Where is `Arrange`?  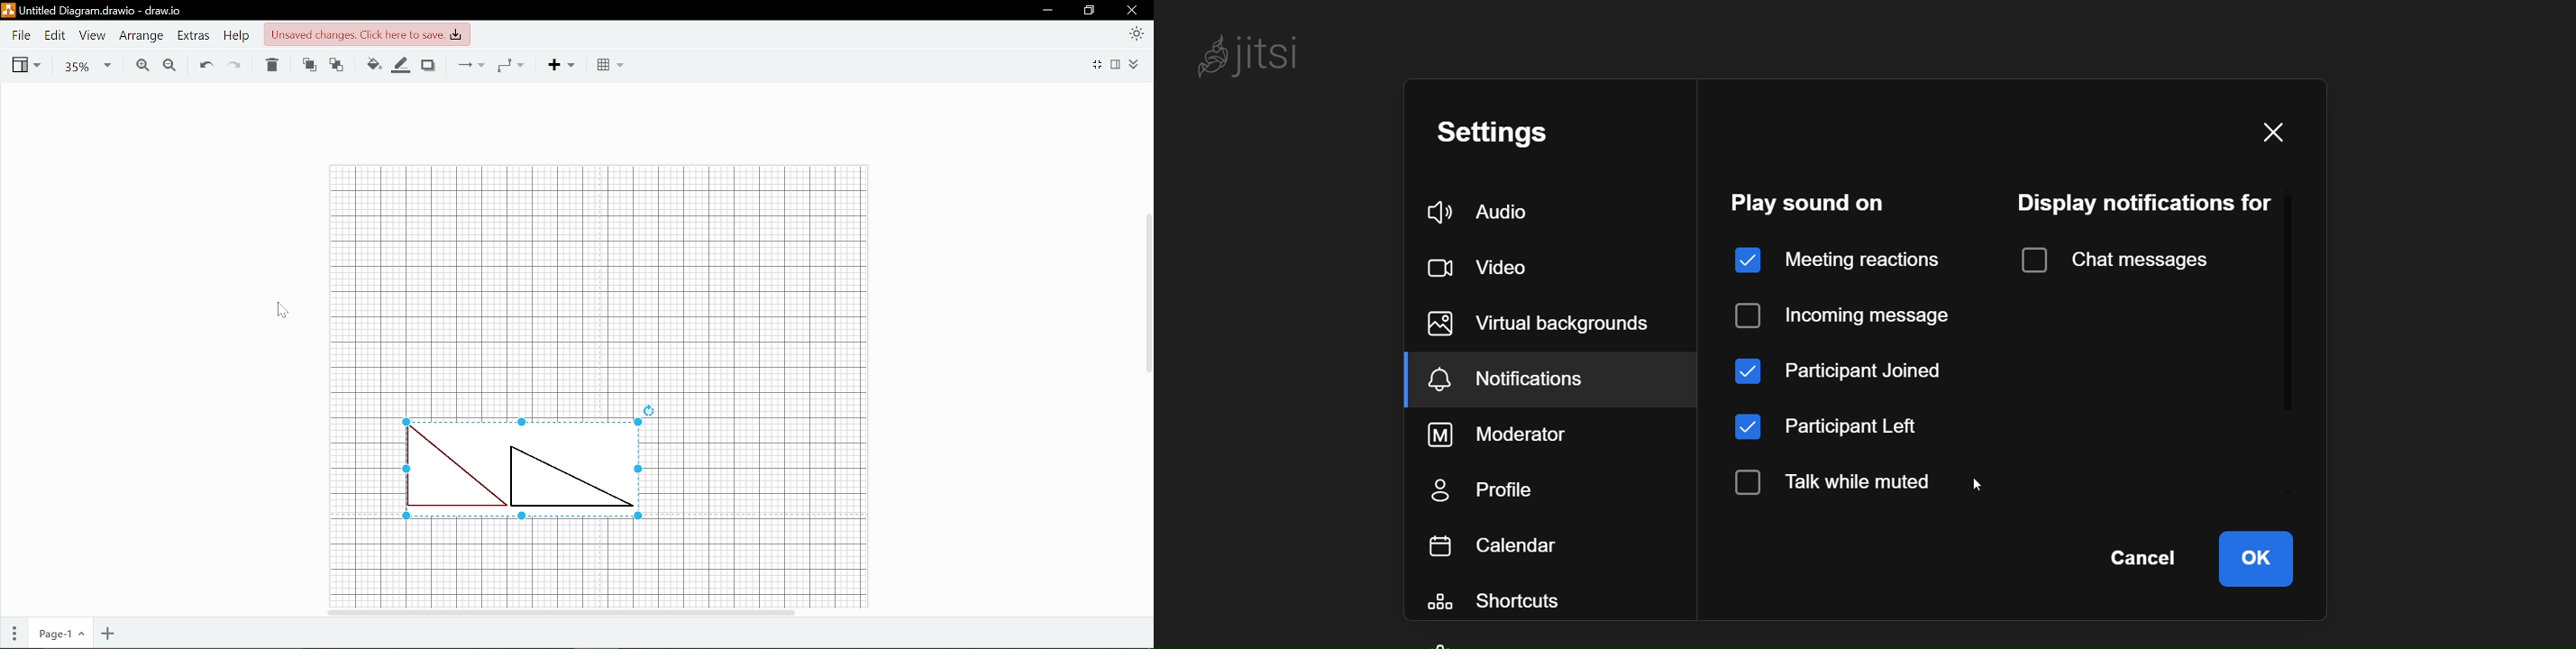 Arrange is located at coordinates (142, 35).